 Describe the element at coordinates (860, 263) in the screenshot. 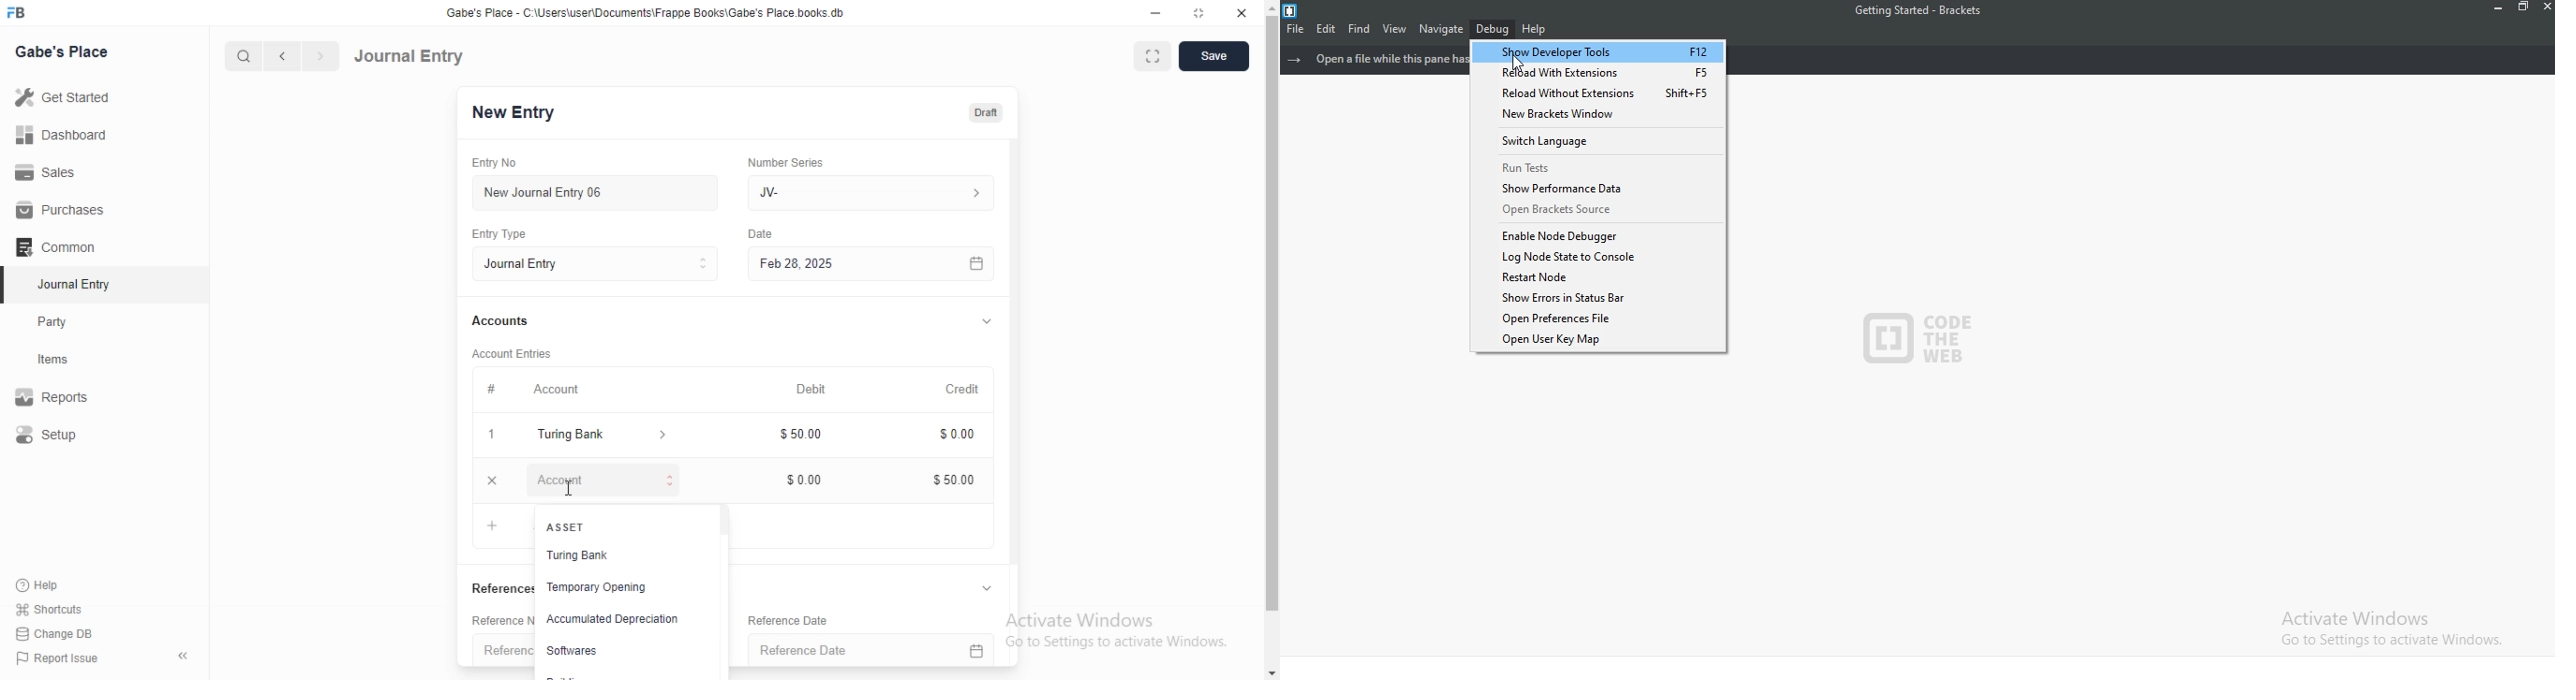

I see `Feb 28, 2025` at that location.